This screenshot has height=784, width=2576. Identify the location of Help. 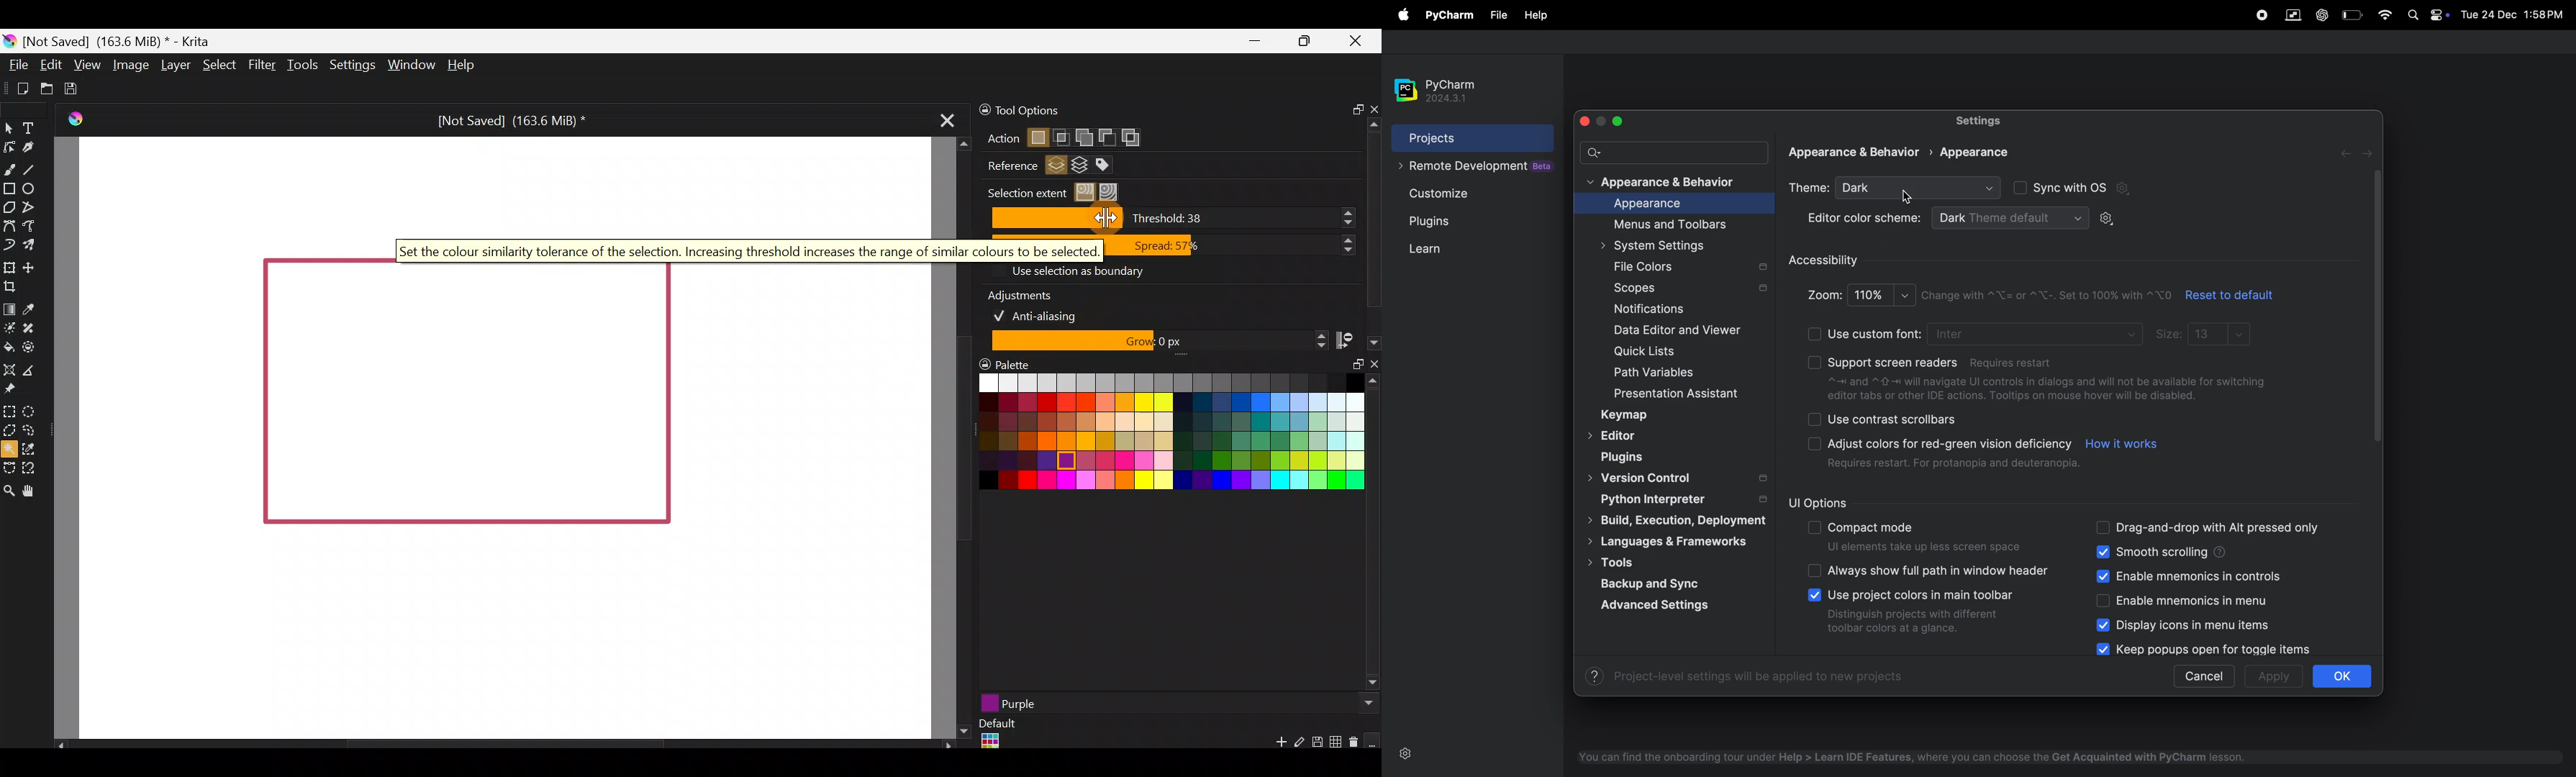
(464, 66).